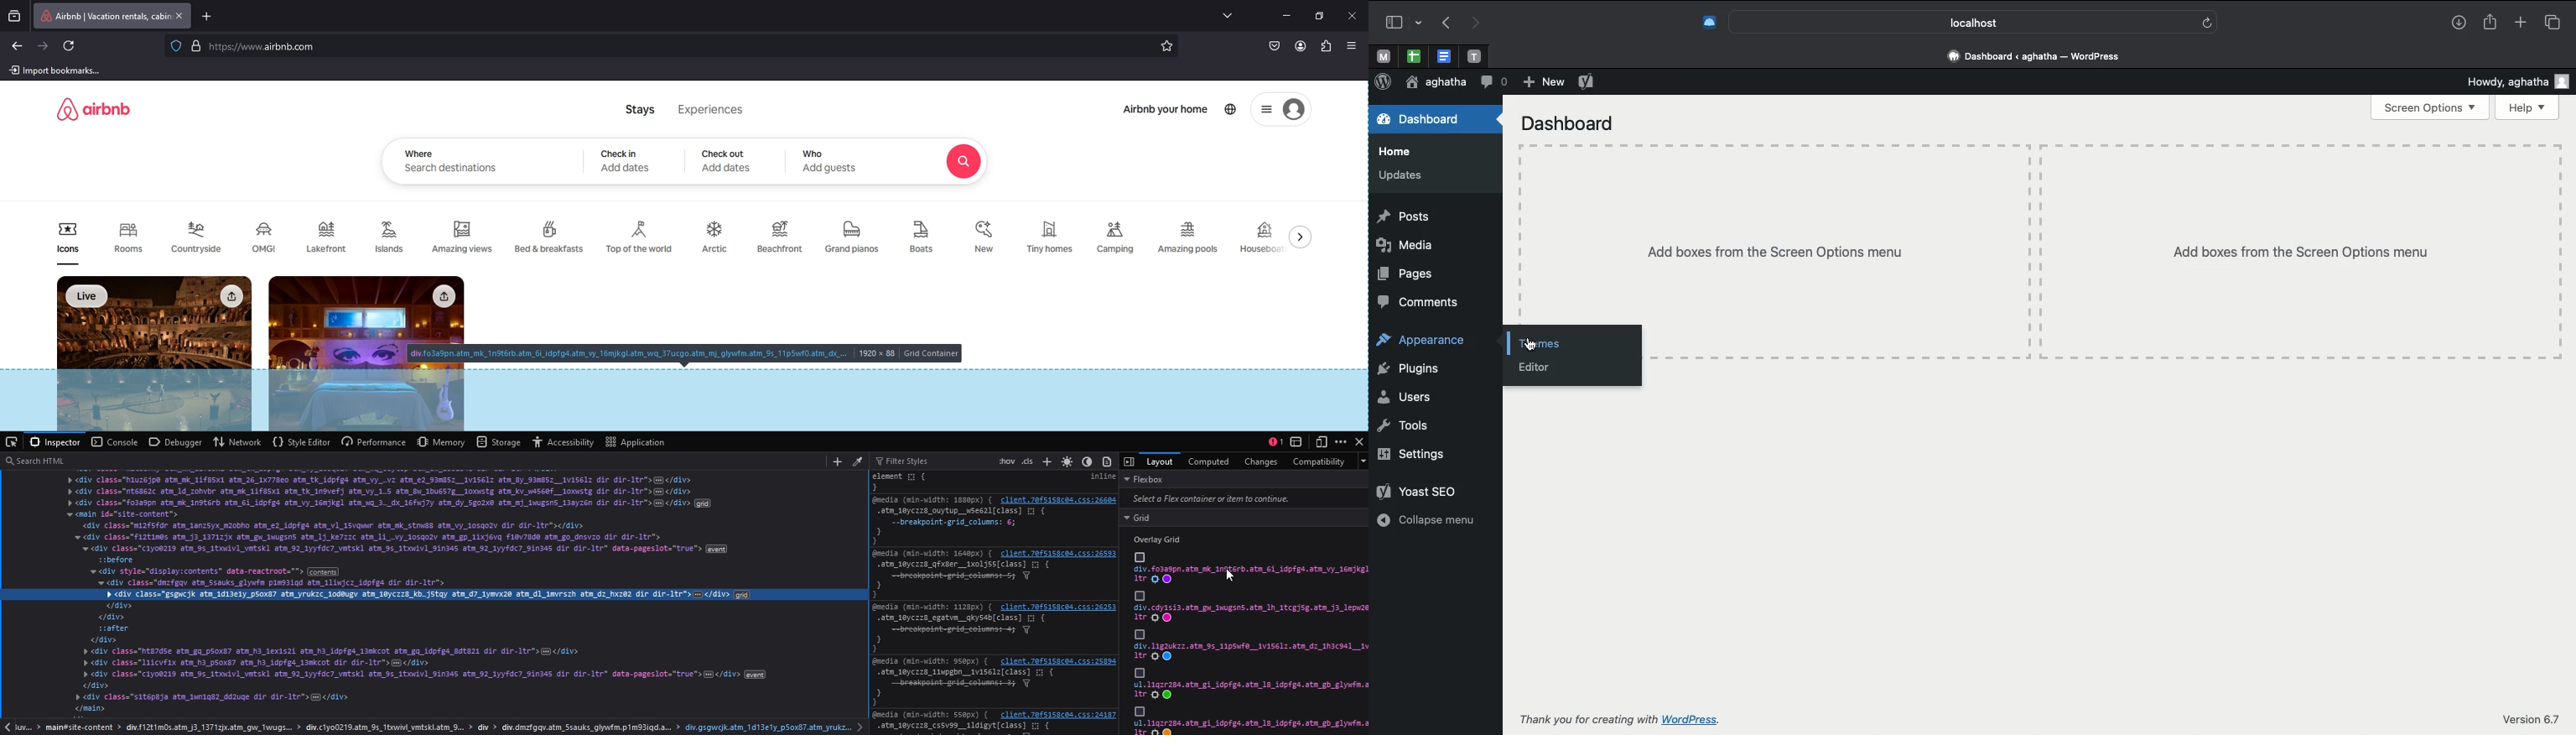 This screenshot has height=756, width=2576. Describe the element at coordinates (1567, 127) in the screenshot. I see `Dashboard` at that location.